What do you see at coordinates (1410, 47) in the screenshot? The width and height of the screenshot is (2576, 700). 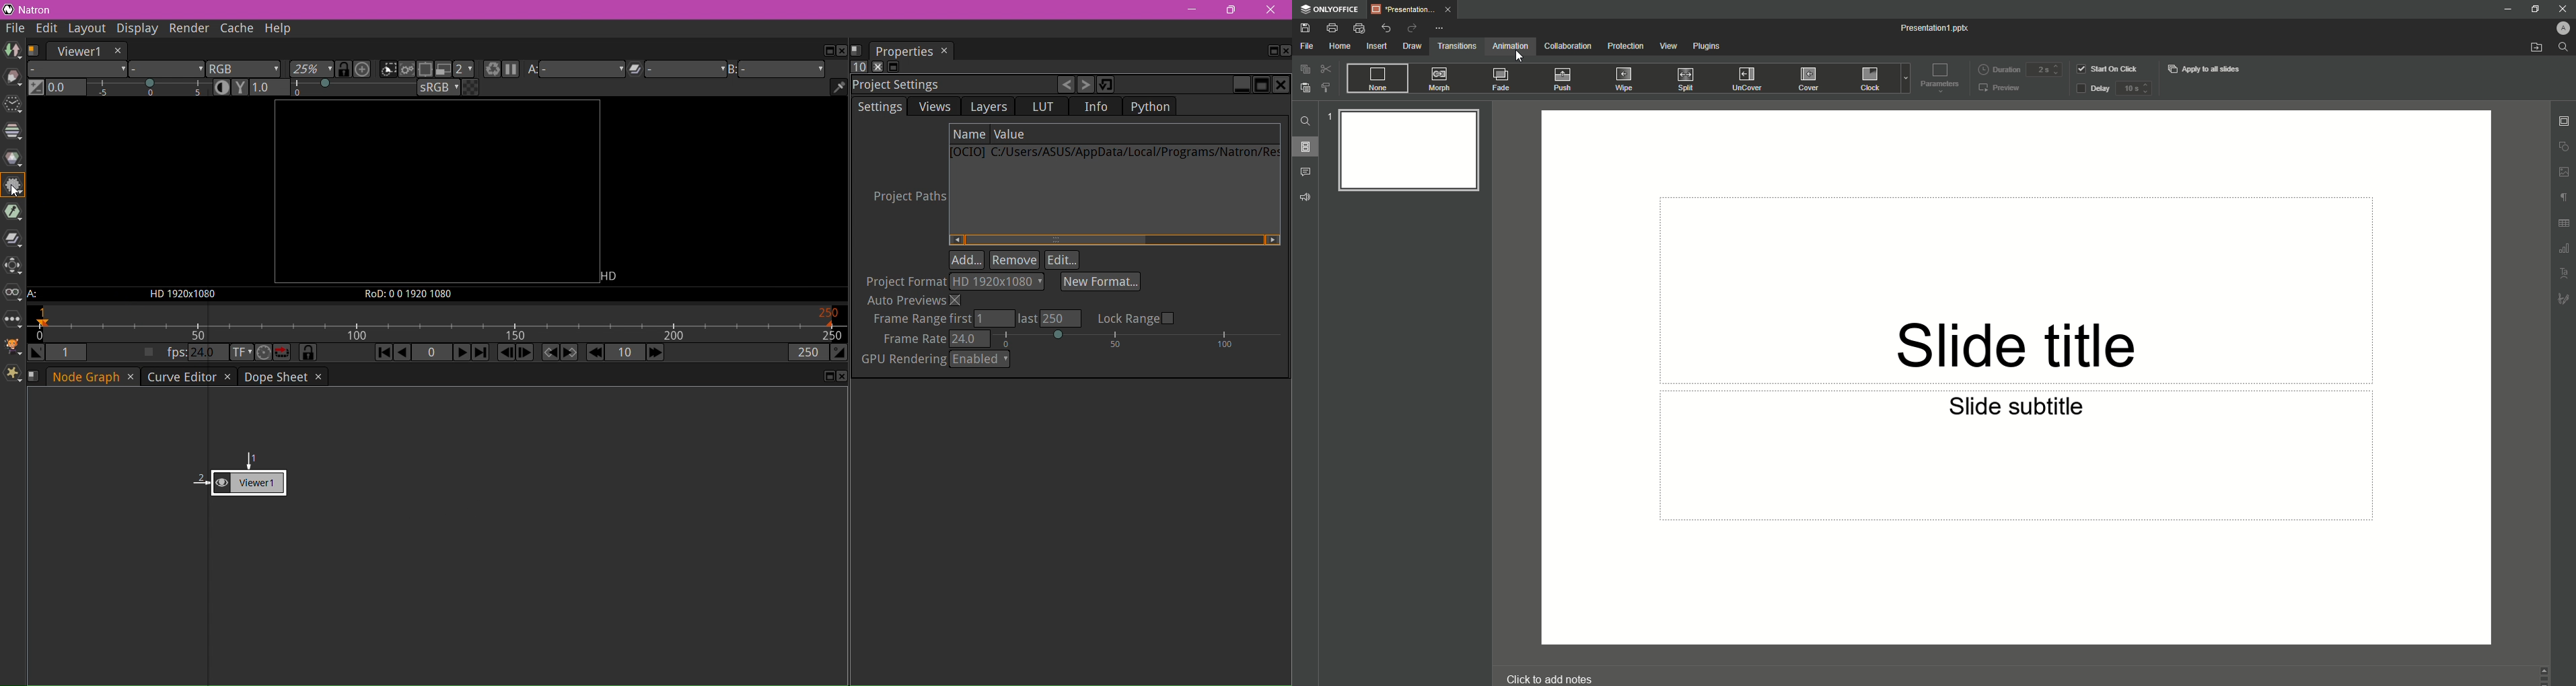 I see `Draw` at bounding box center [1410, 47].